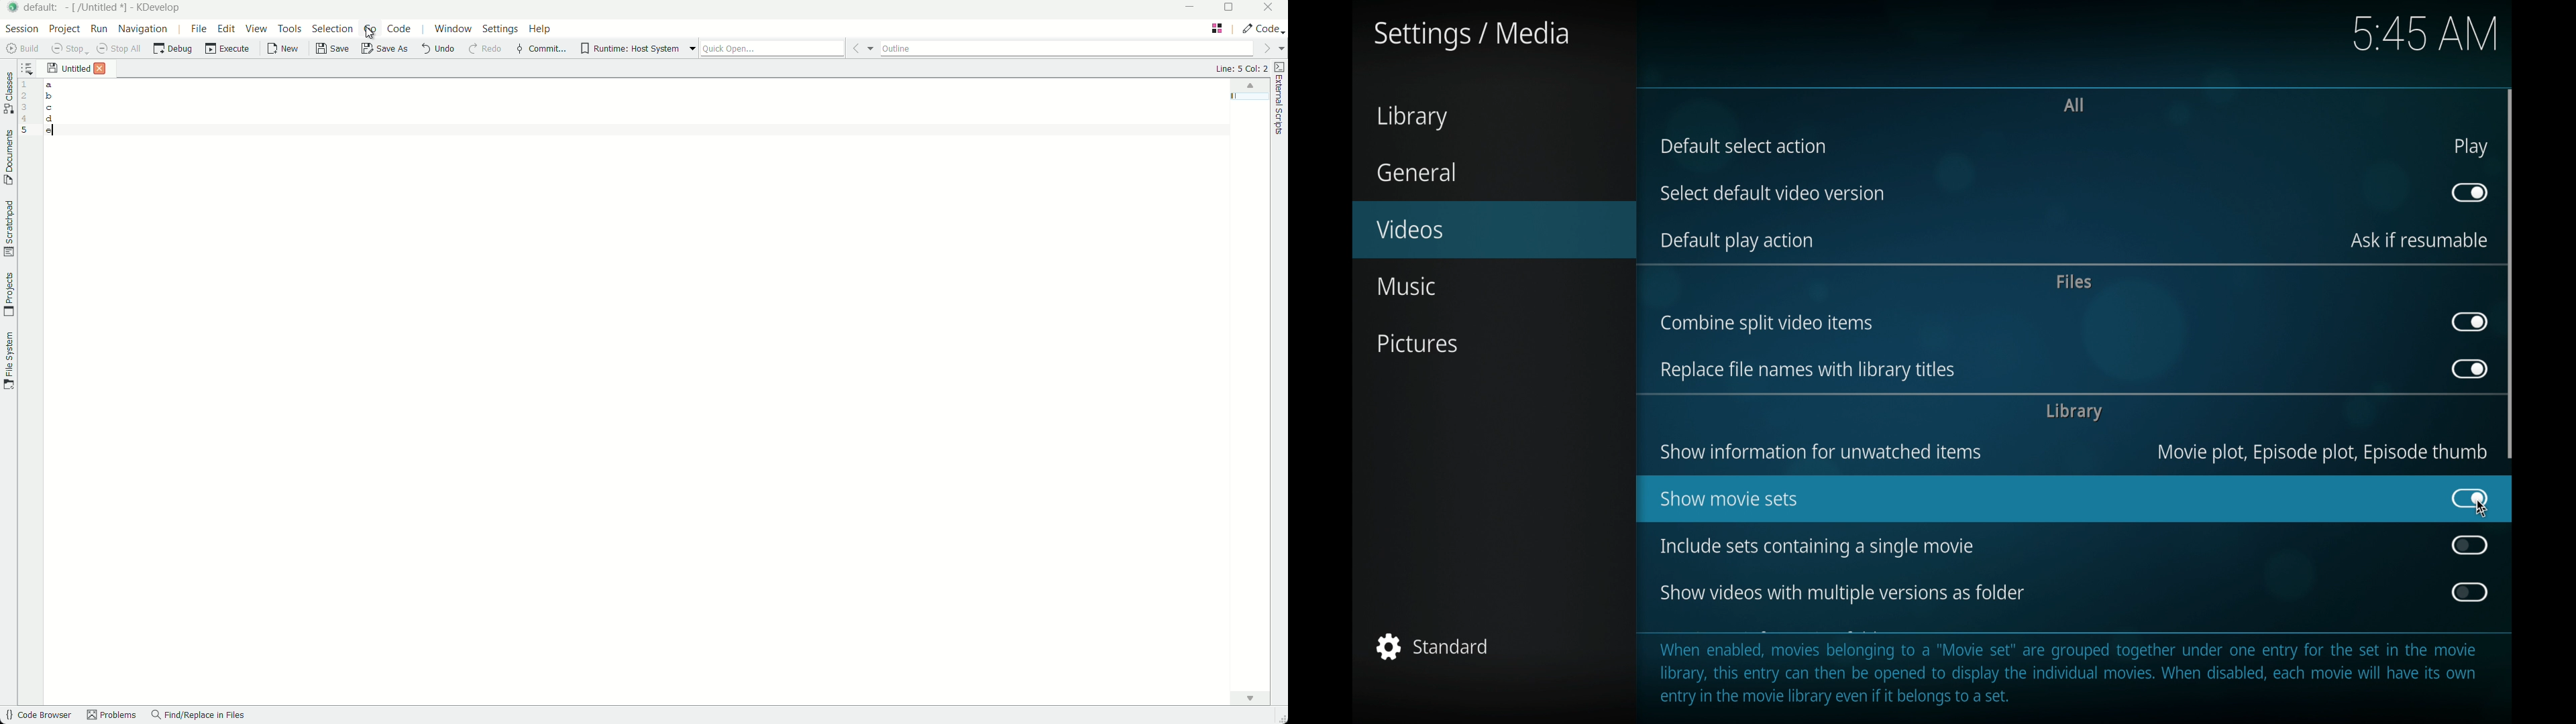 This screenshot has width=2576, height=728. I want to click on replace file, so click(1807, 371).